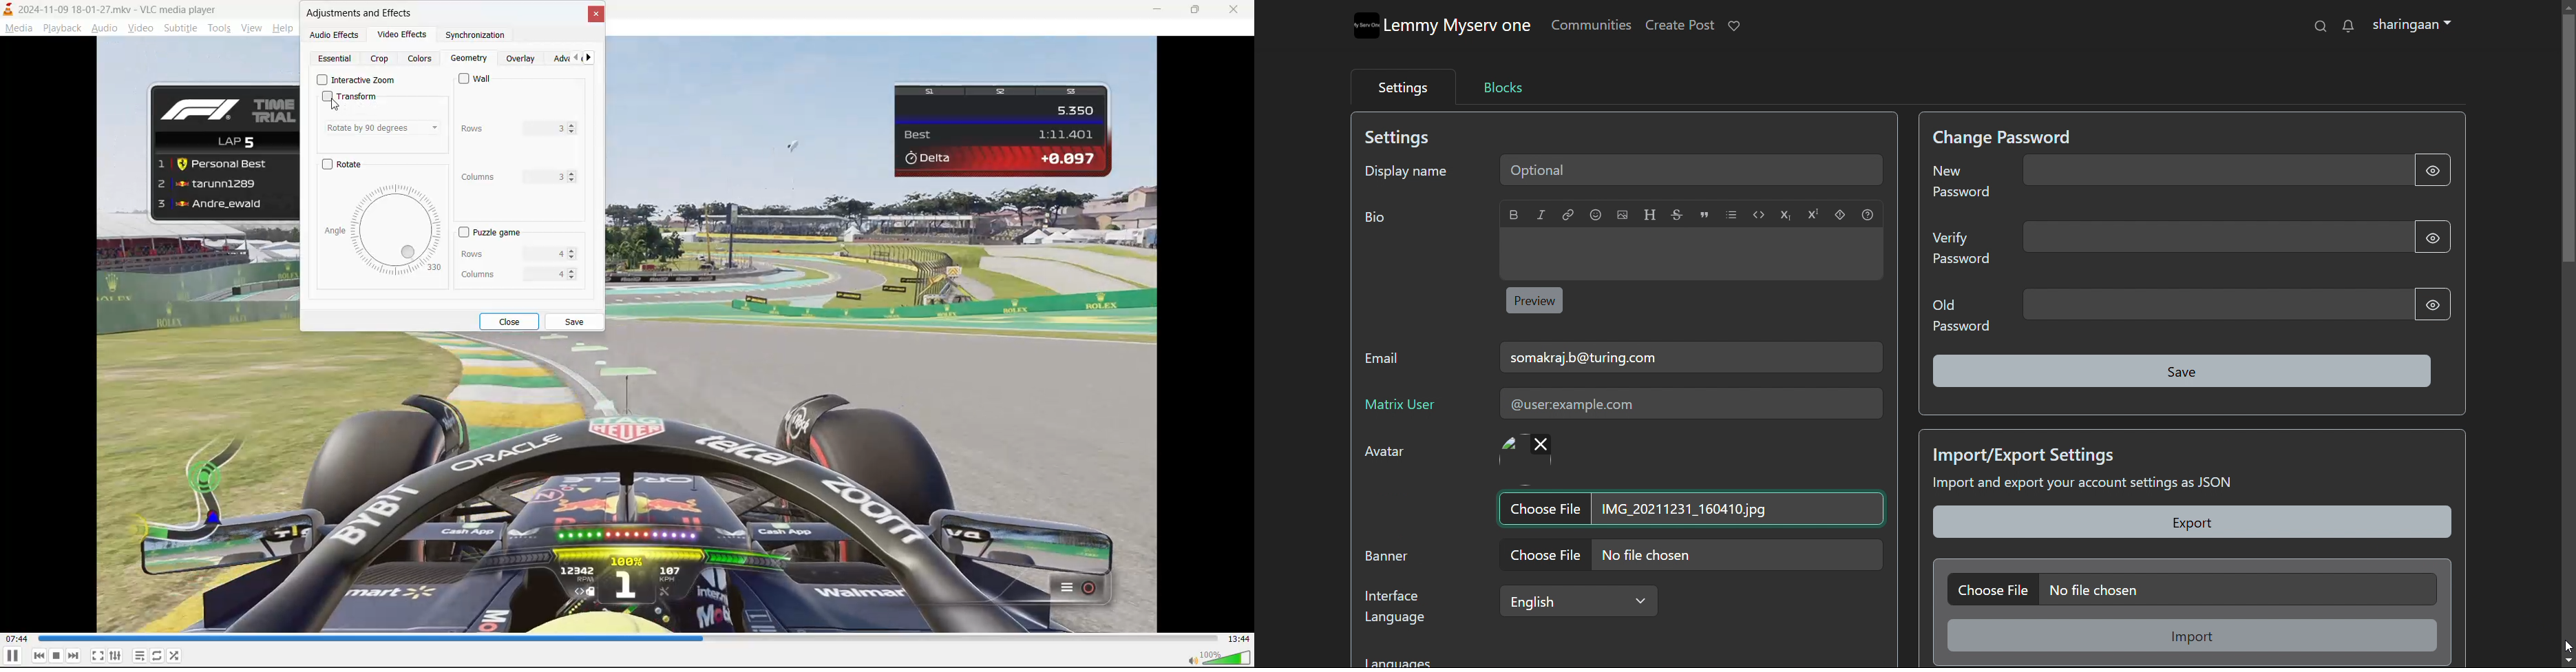 This screenshot has height=672, width=2576. I want to click on Import/Export Settings, so click(2027, 453).